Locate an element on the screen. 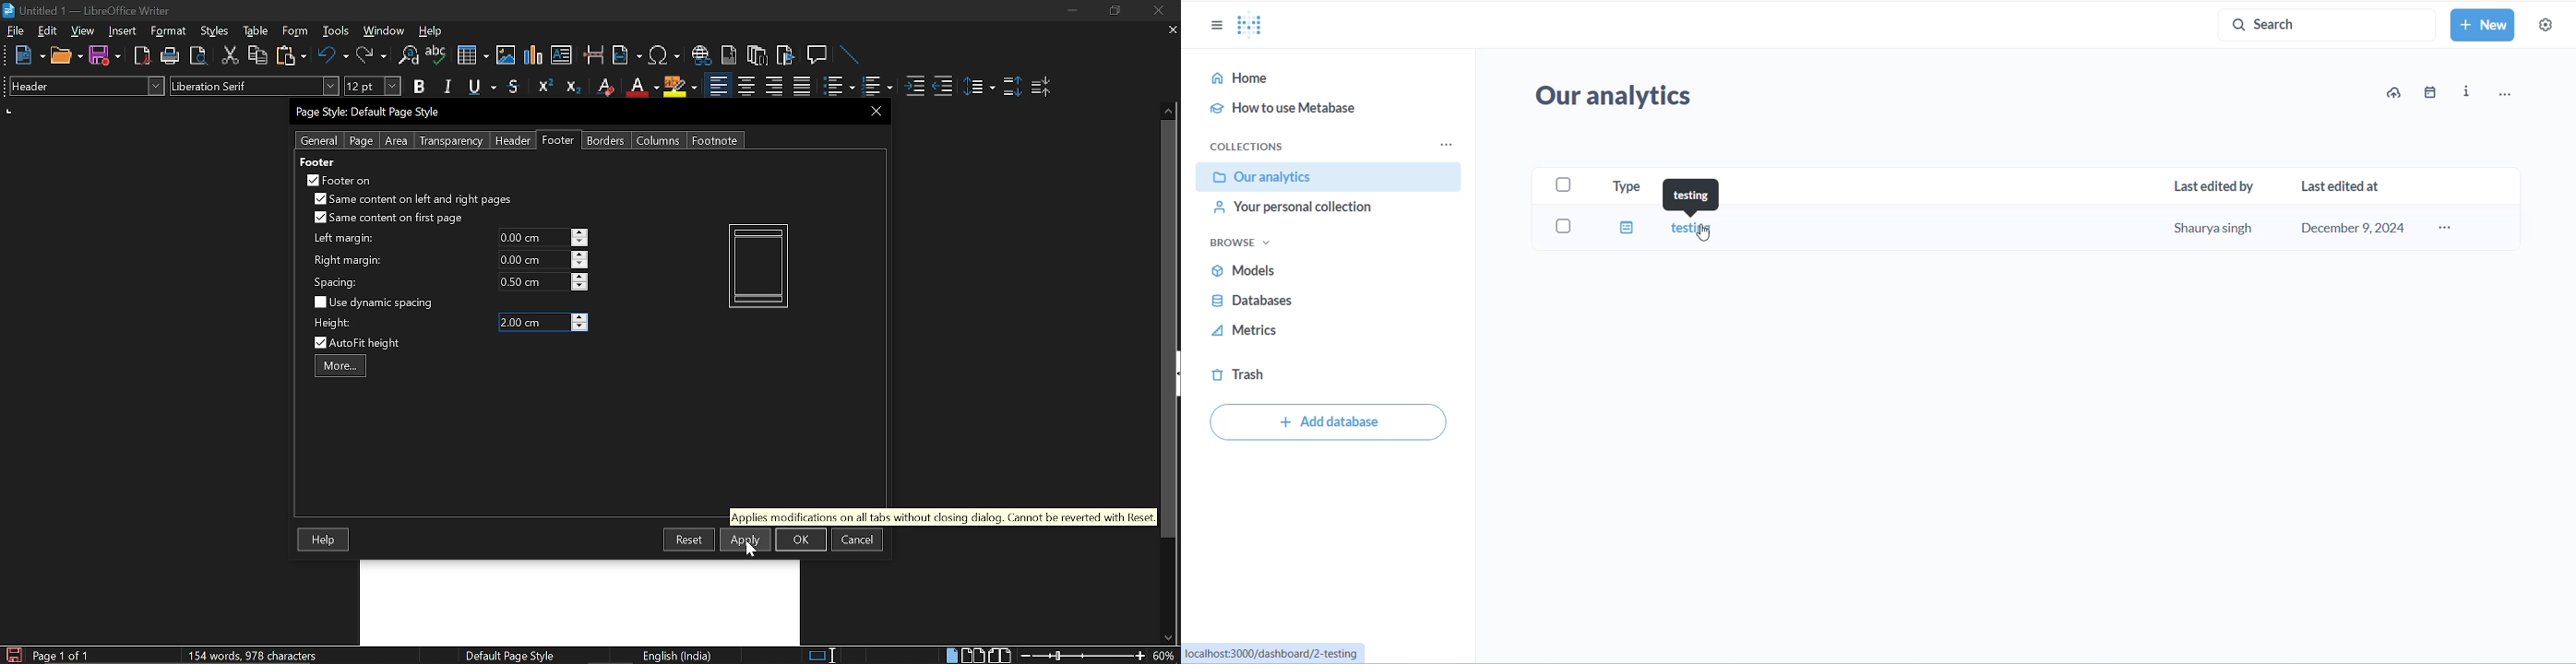 This screenshot has width=2576, height=672. Columns is located at coordinates (659, 140).